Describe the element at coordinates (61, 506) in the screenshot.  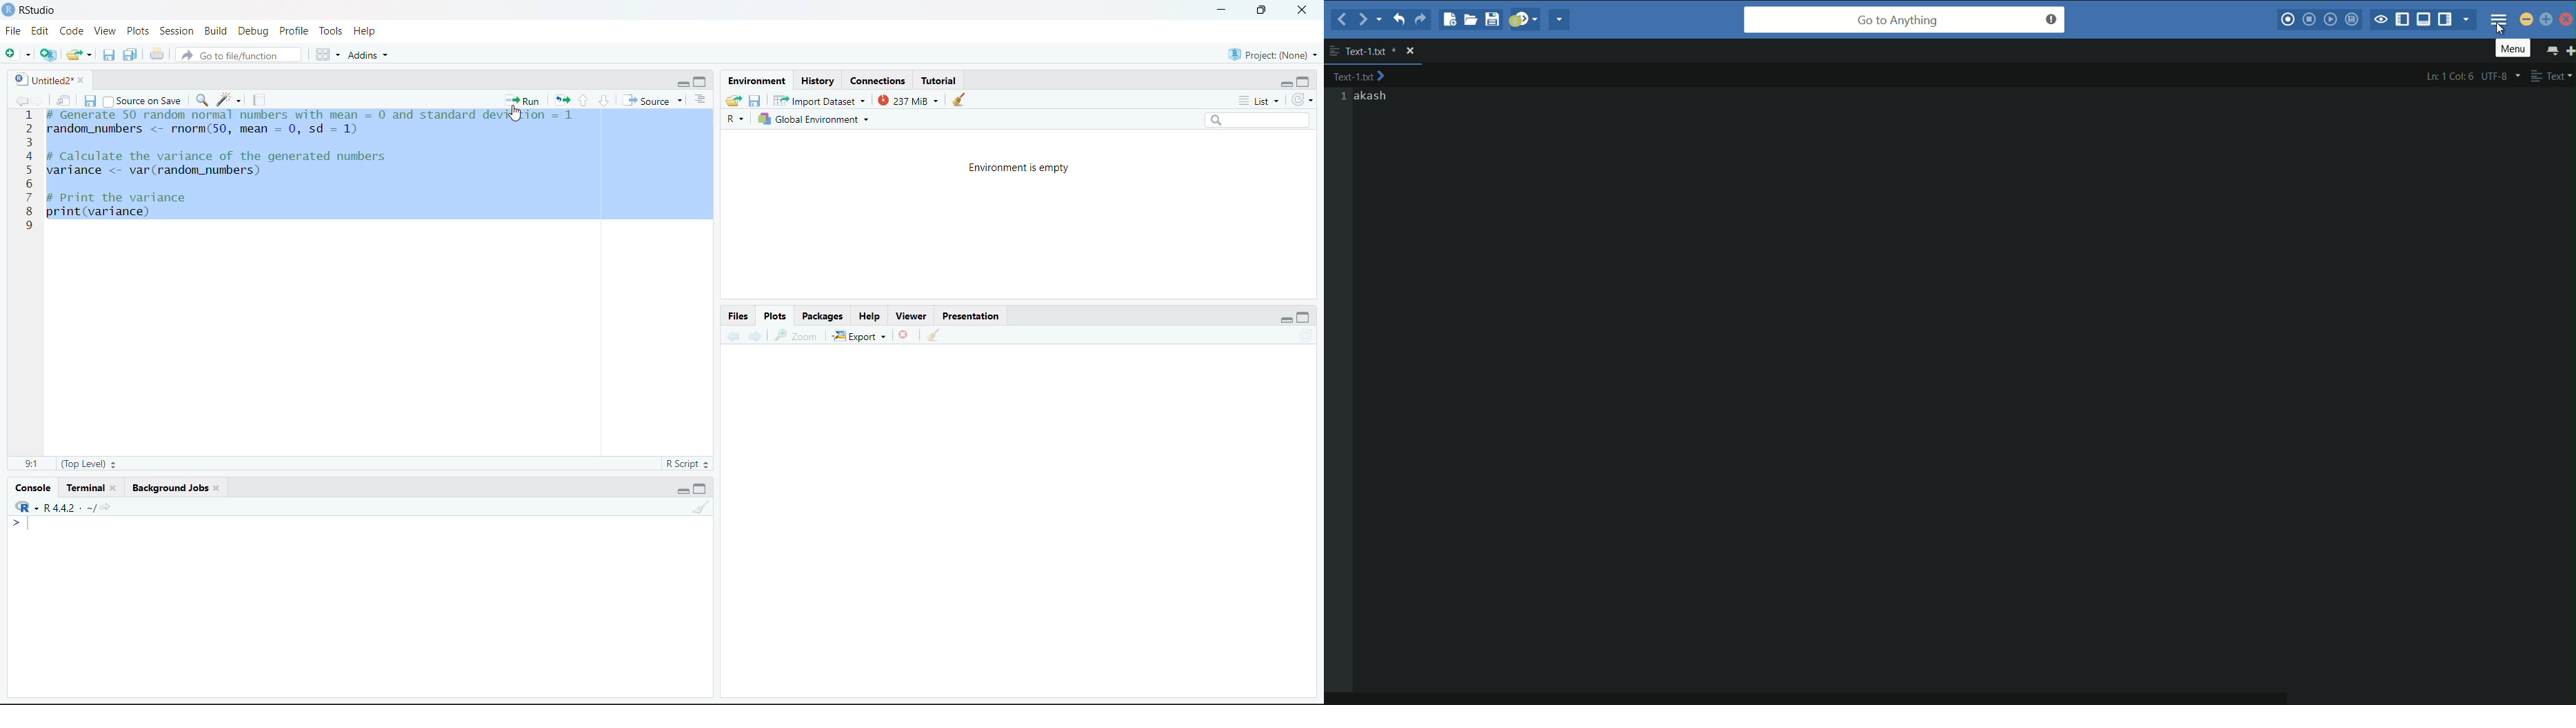
I see `R 4.4.2 ~/` at that location.